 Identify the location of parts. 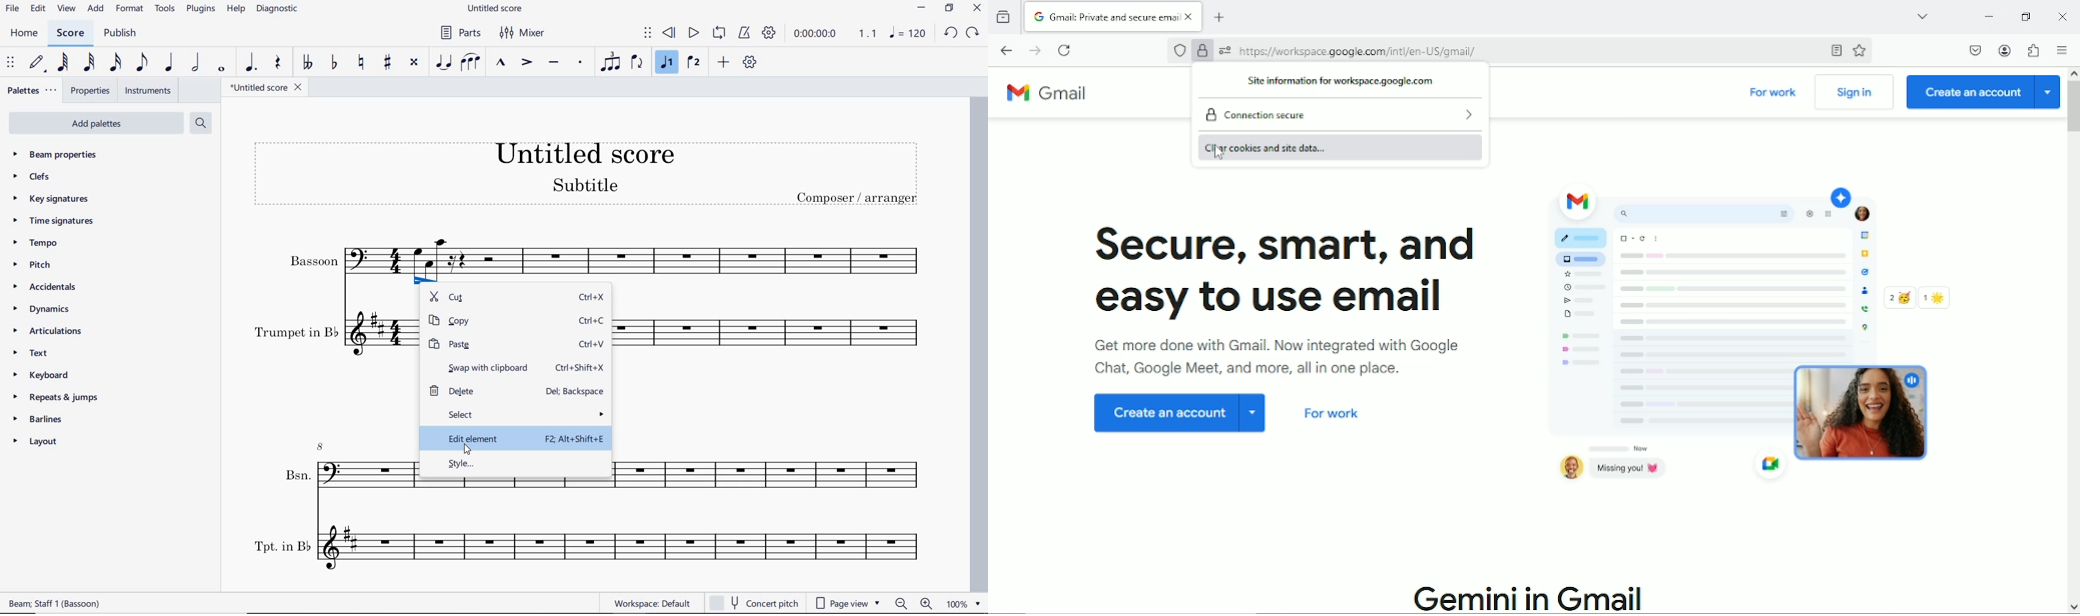
(462, 34).